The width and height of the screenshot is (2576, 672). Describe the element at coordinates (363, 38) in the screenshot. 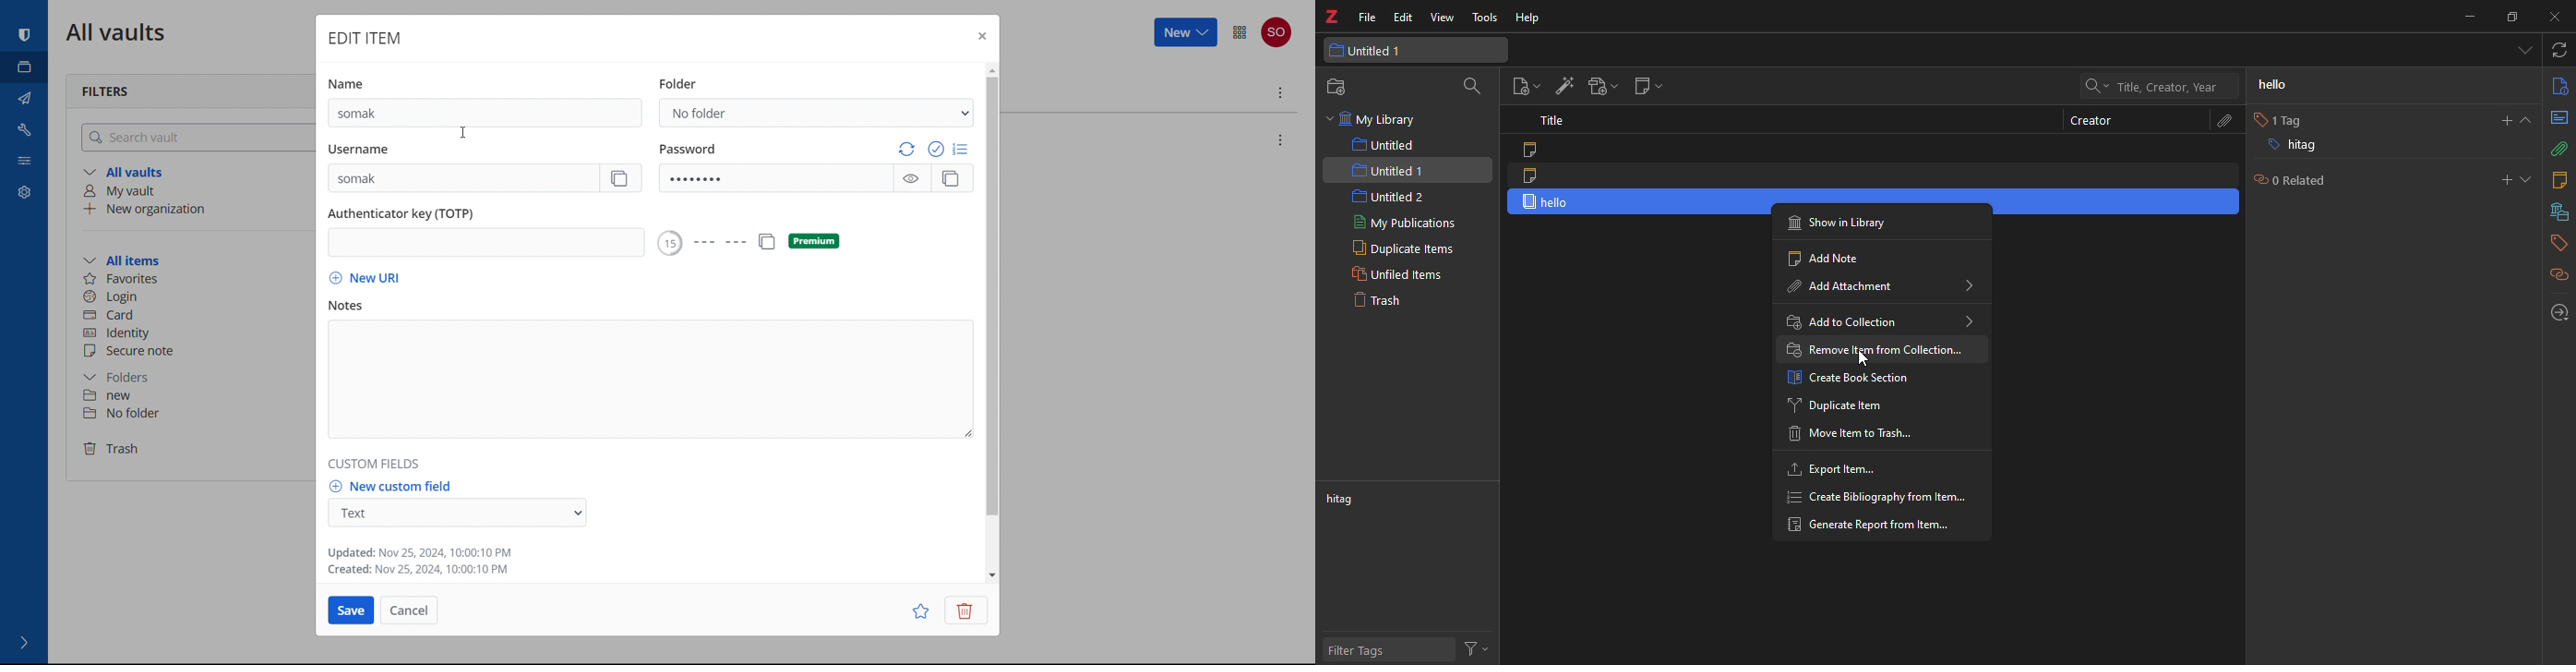

I see `edit item` at that location.